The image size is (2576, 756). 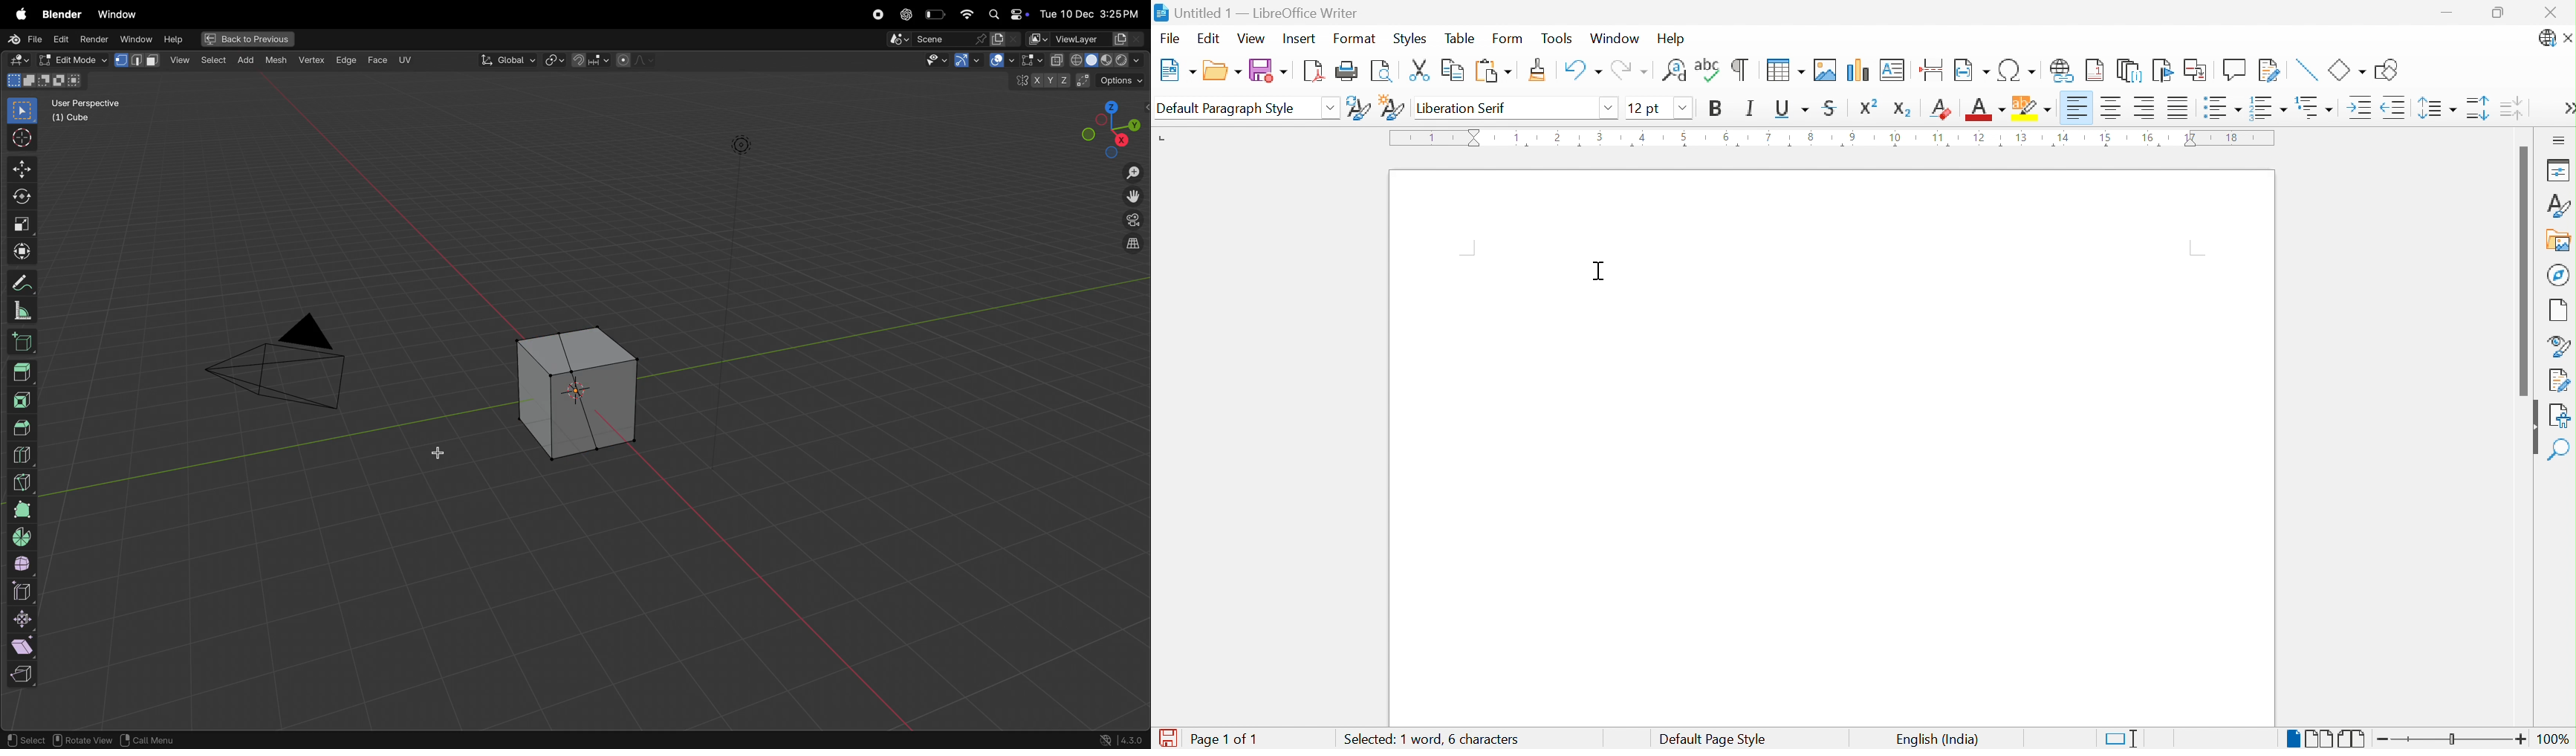 What do you see at coordinates (2567, 110) in the screenshot?
I see `More` at bounding box center [2567, 110].